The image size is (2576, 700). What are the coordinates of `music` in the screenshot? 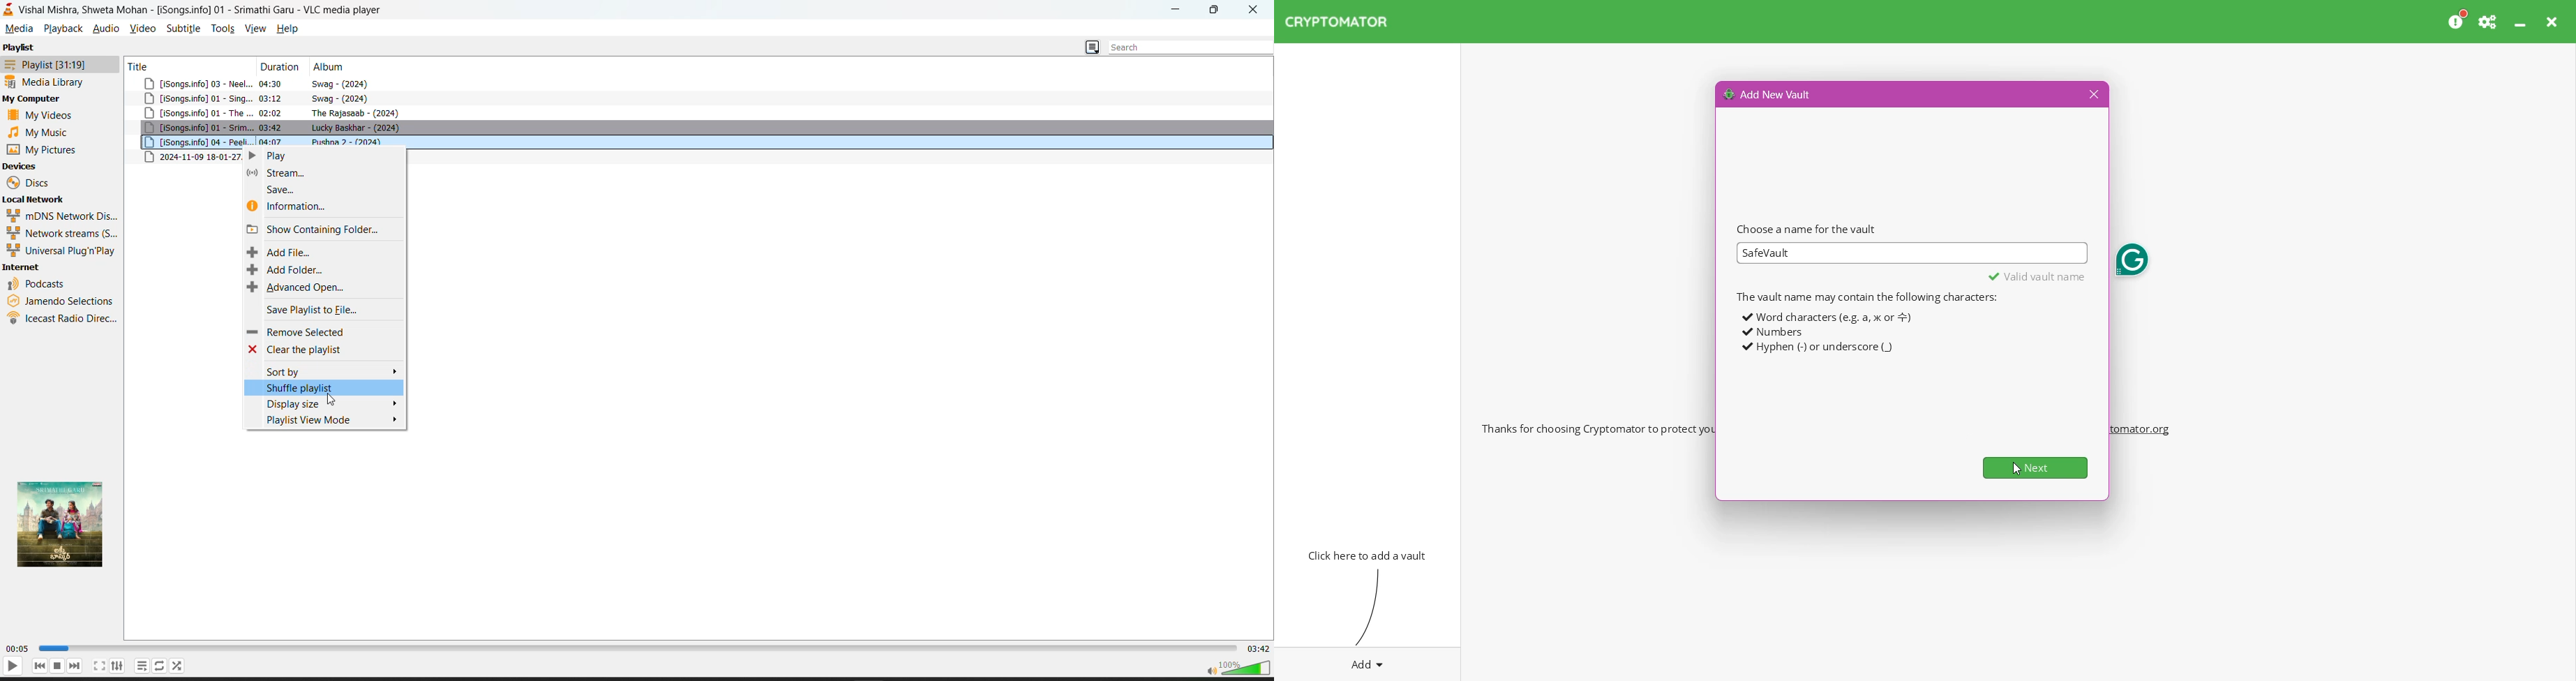 It's located at (40, 132).